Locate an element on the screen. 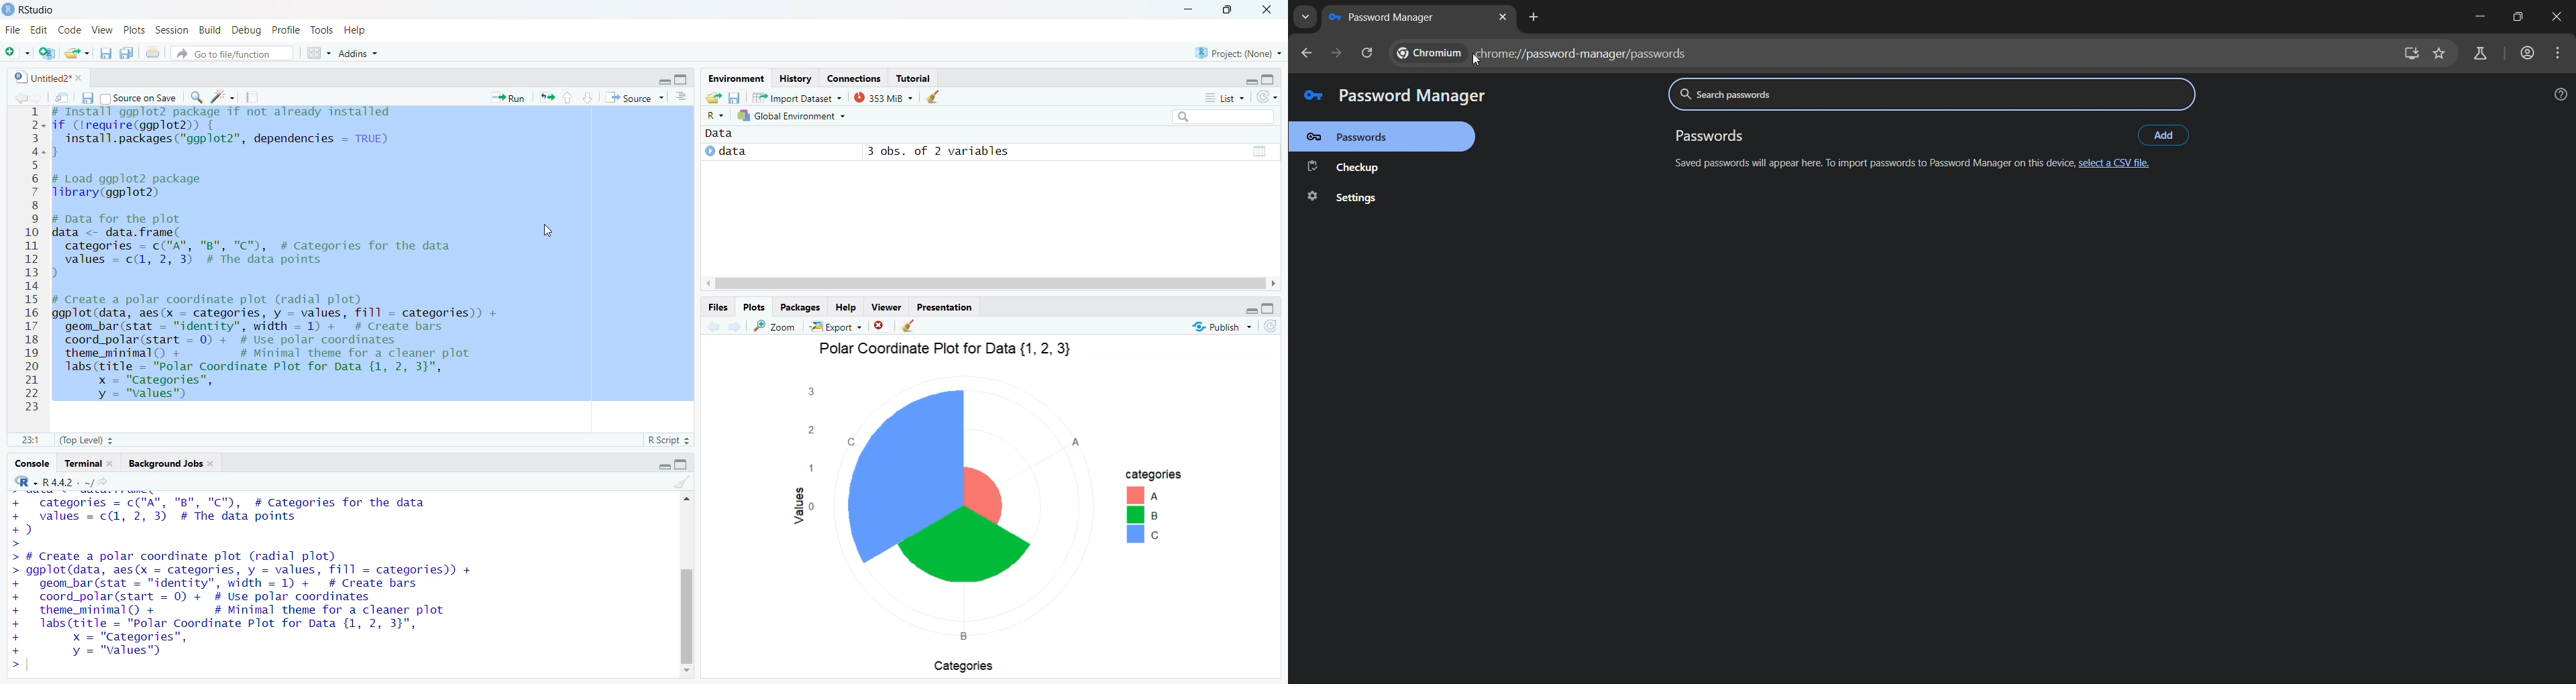  Viewer is located at coordinates (887, 306).